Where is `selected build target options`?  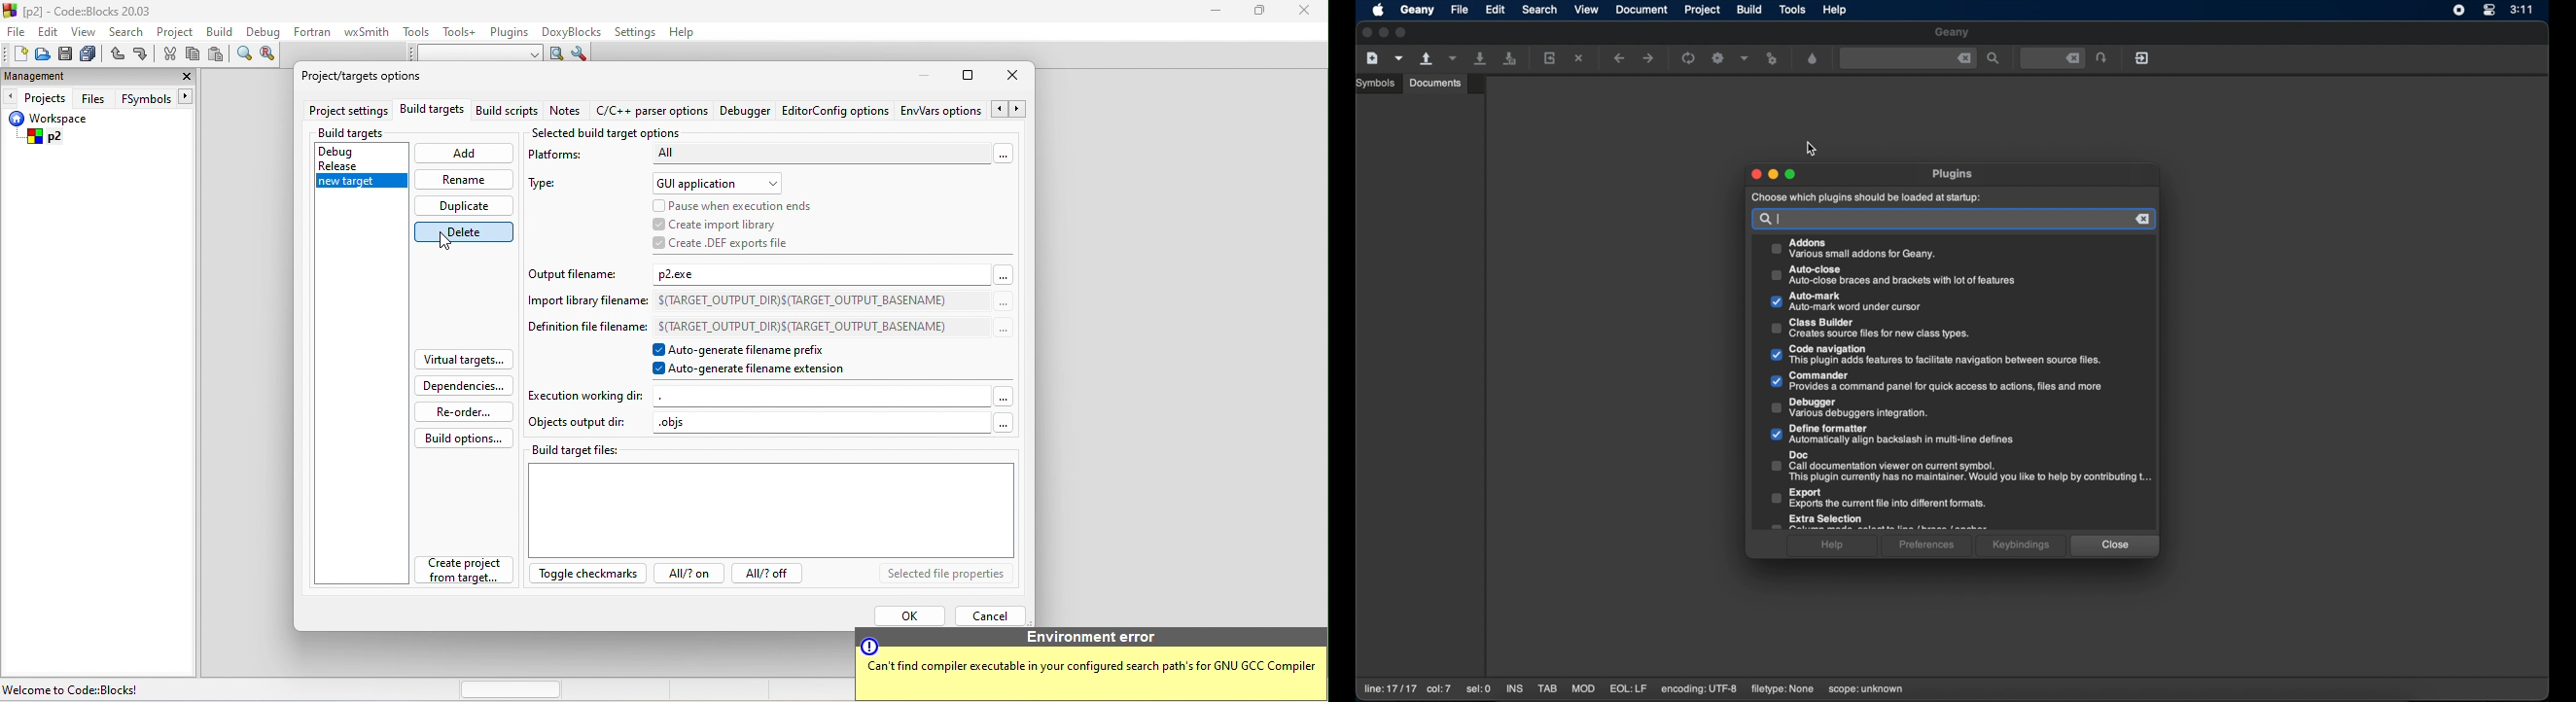 selected build target options is located at coordinates (609, 132).